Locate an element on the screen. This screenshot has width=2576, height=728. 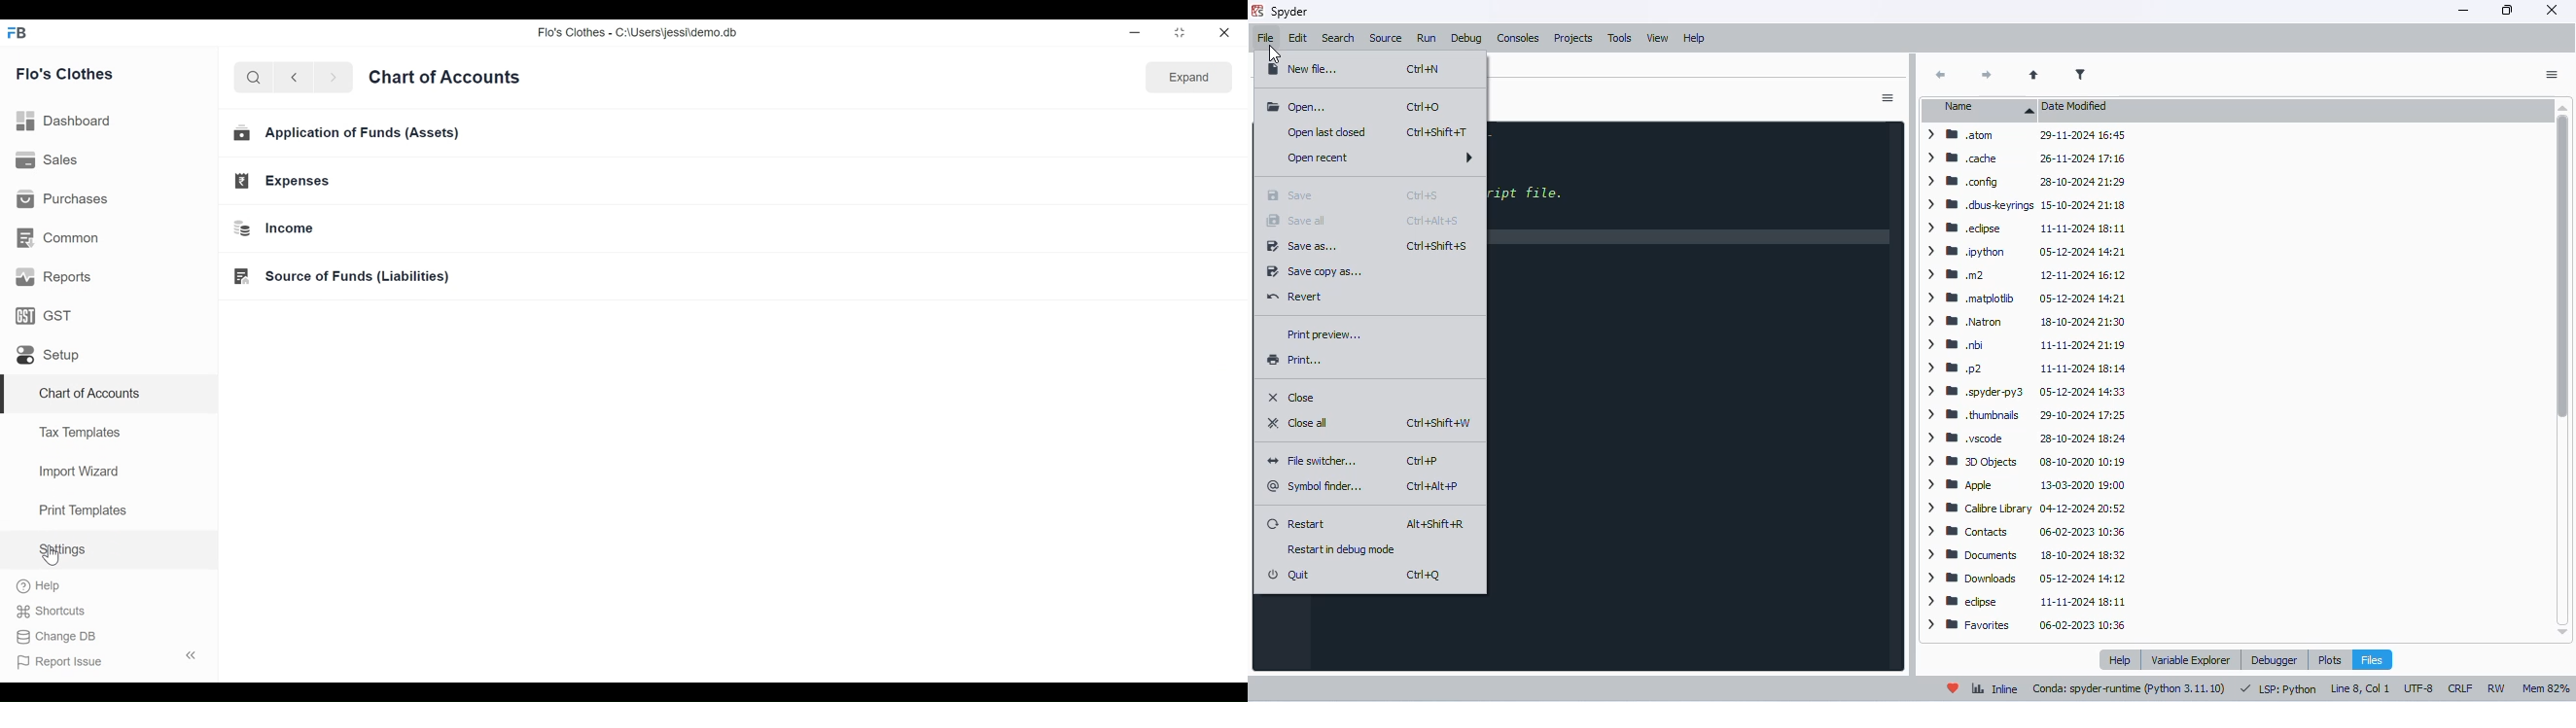
Dashboard is located at coordinates (64, 122).